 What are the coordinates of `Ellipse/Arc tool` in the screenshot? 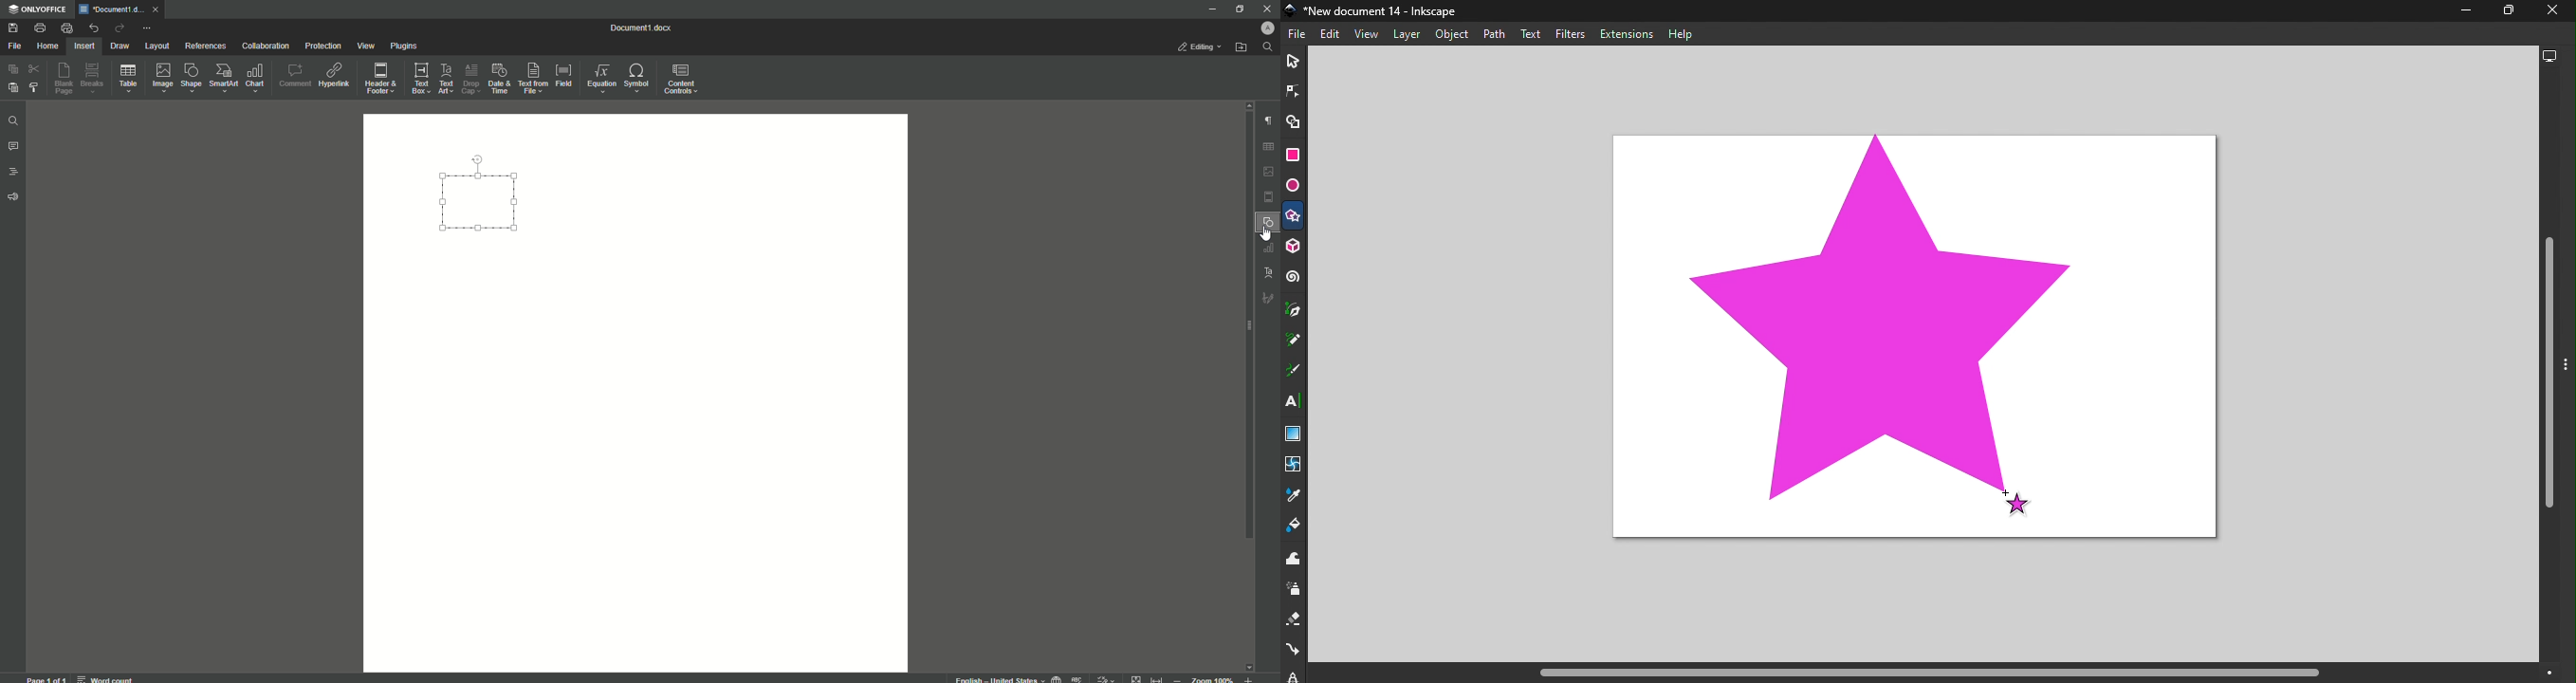 It's located at (1295, 186).